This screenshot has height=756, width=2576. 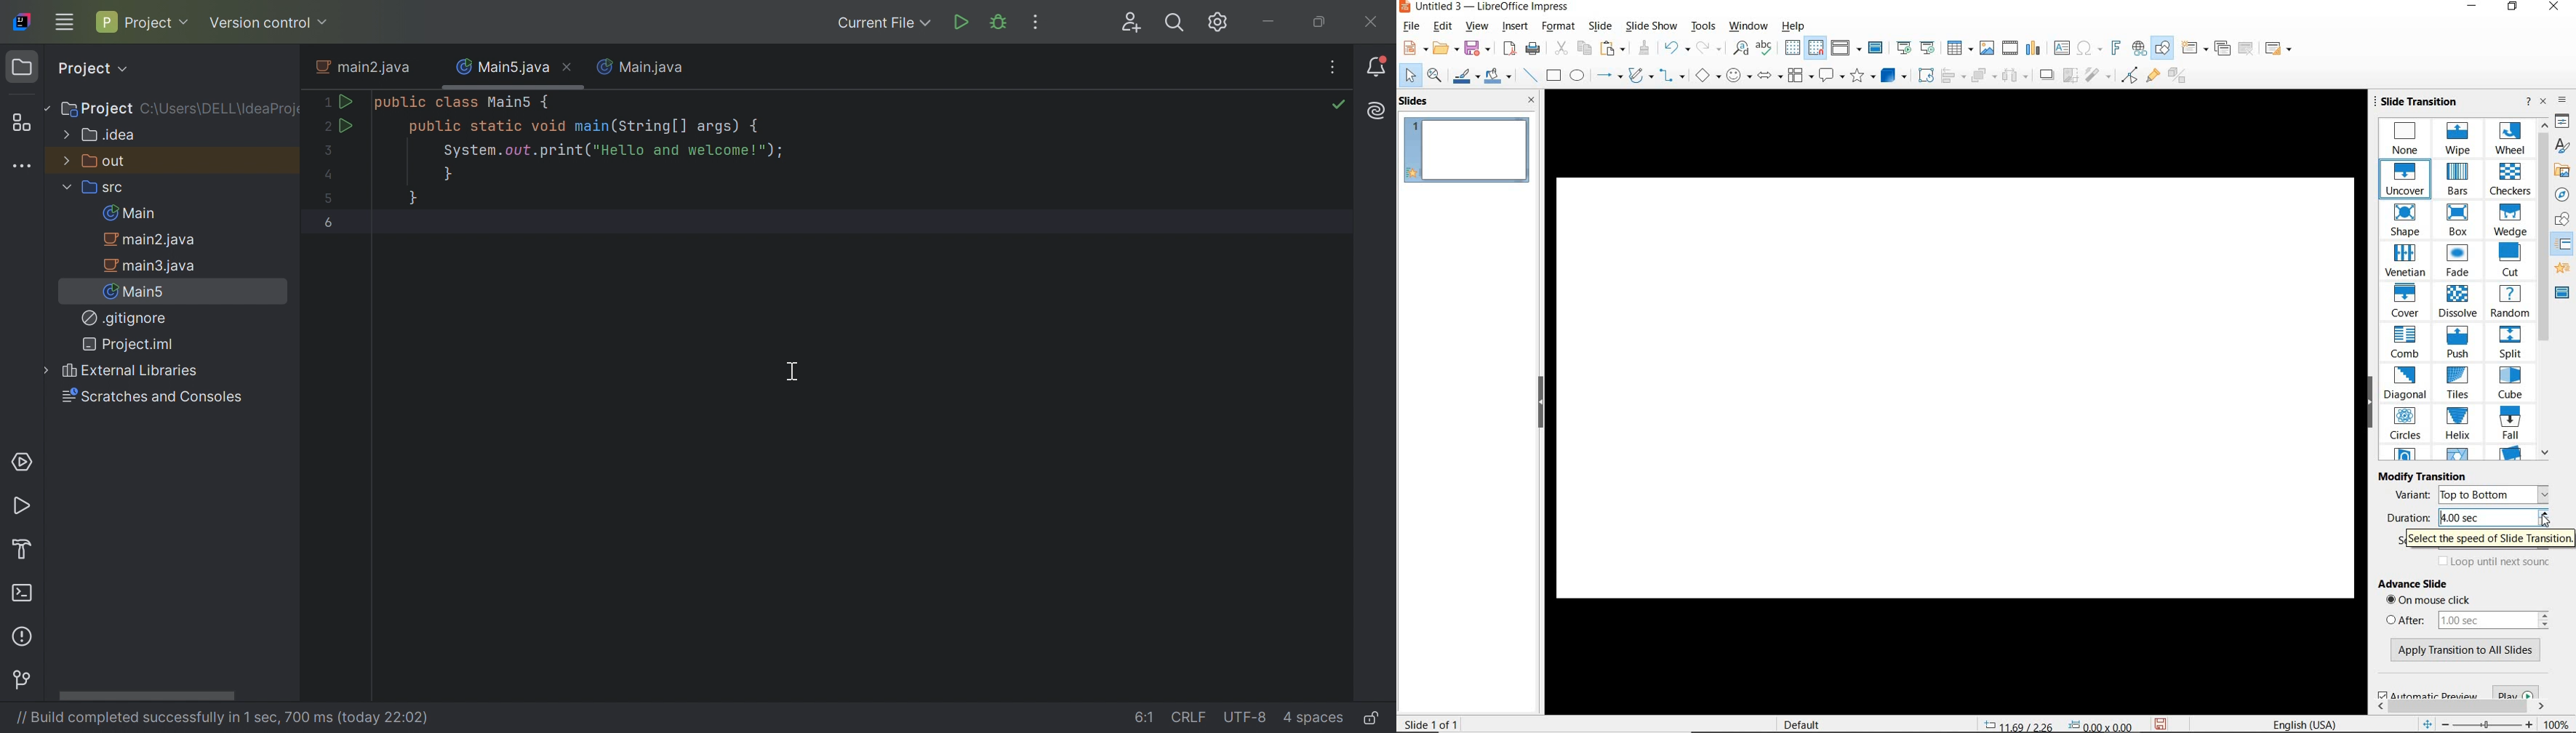 What do you see at coordinates (1554, 75) in the screenshot?
I see `RECTANGLE` at bounding box center [1554, 75].